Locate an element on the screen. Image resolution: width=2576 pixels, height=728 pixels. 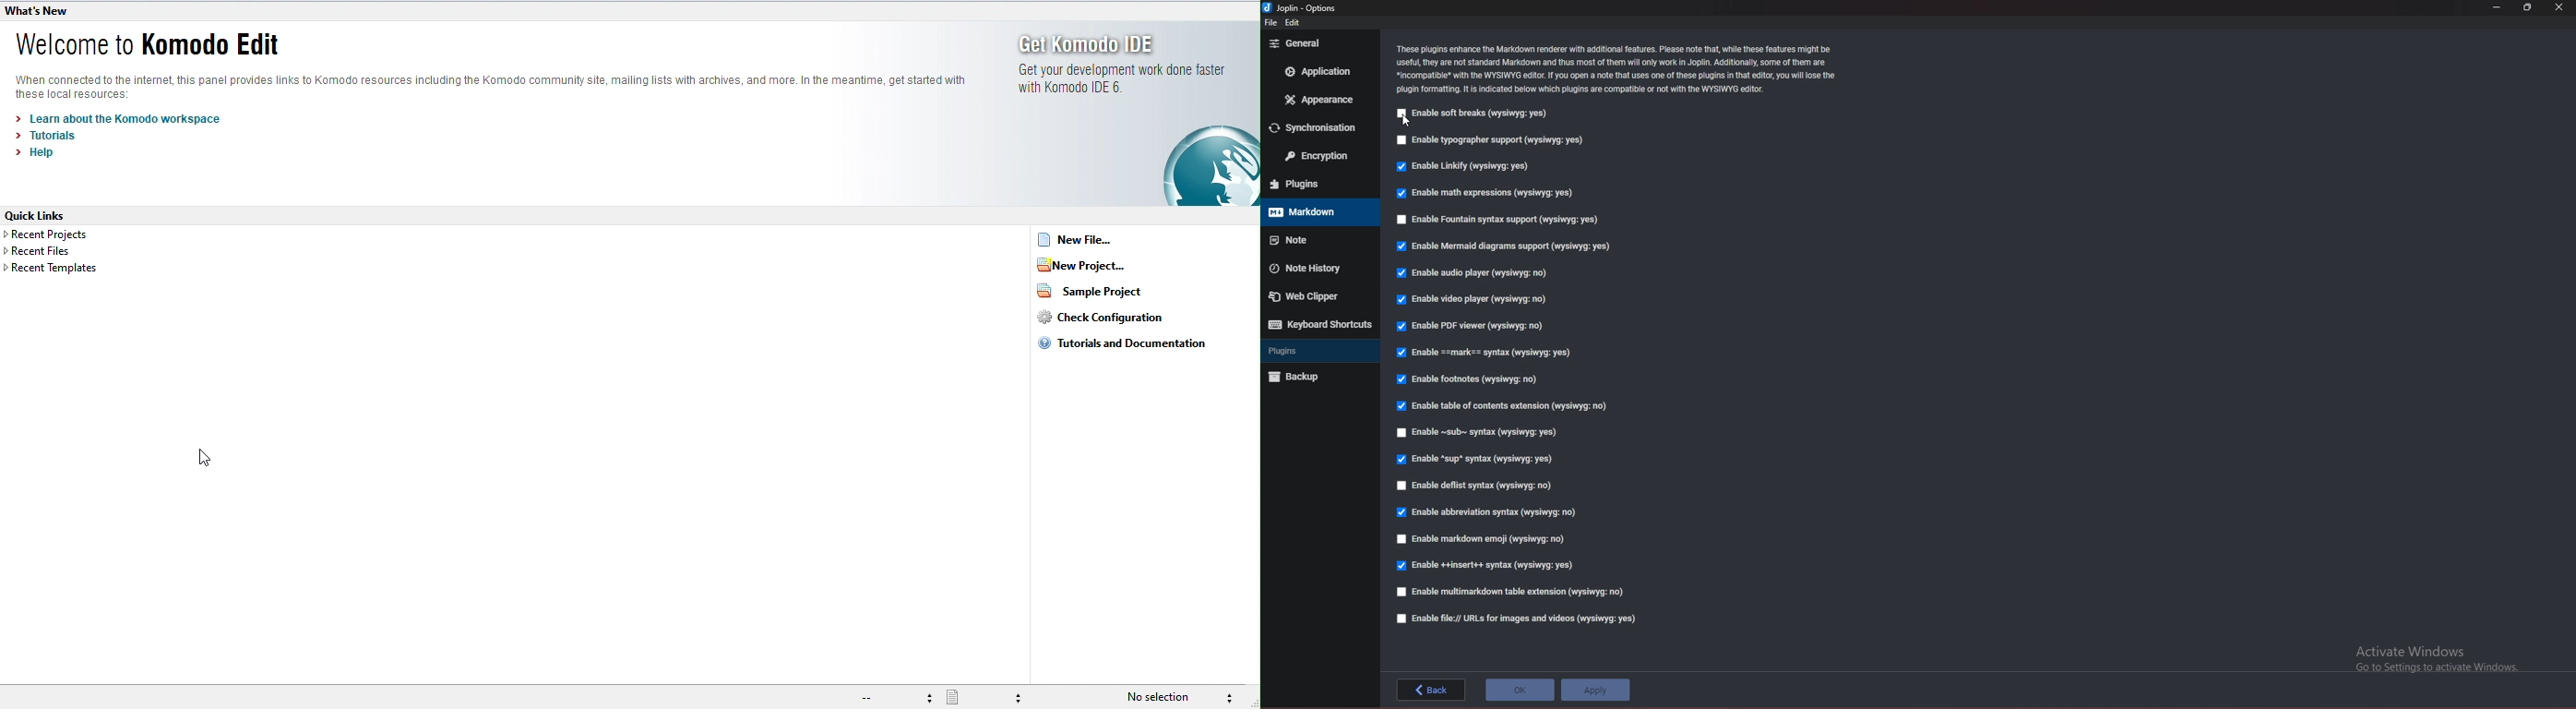
enable insert syntax is located at coordinates (1487, 566).